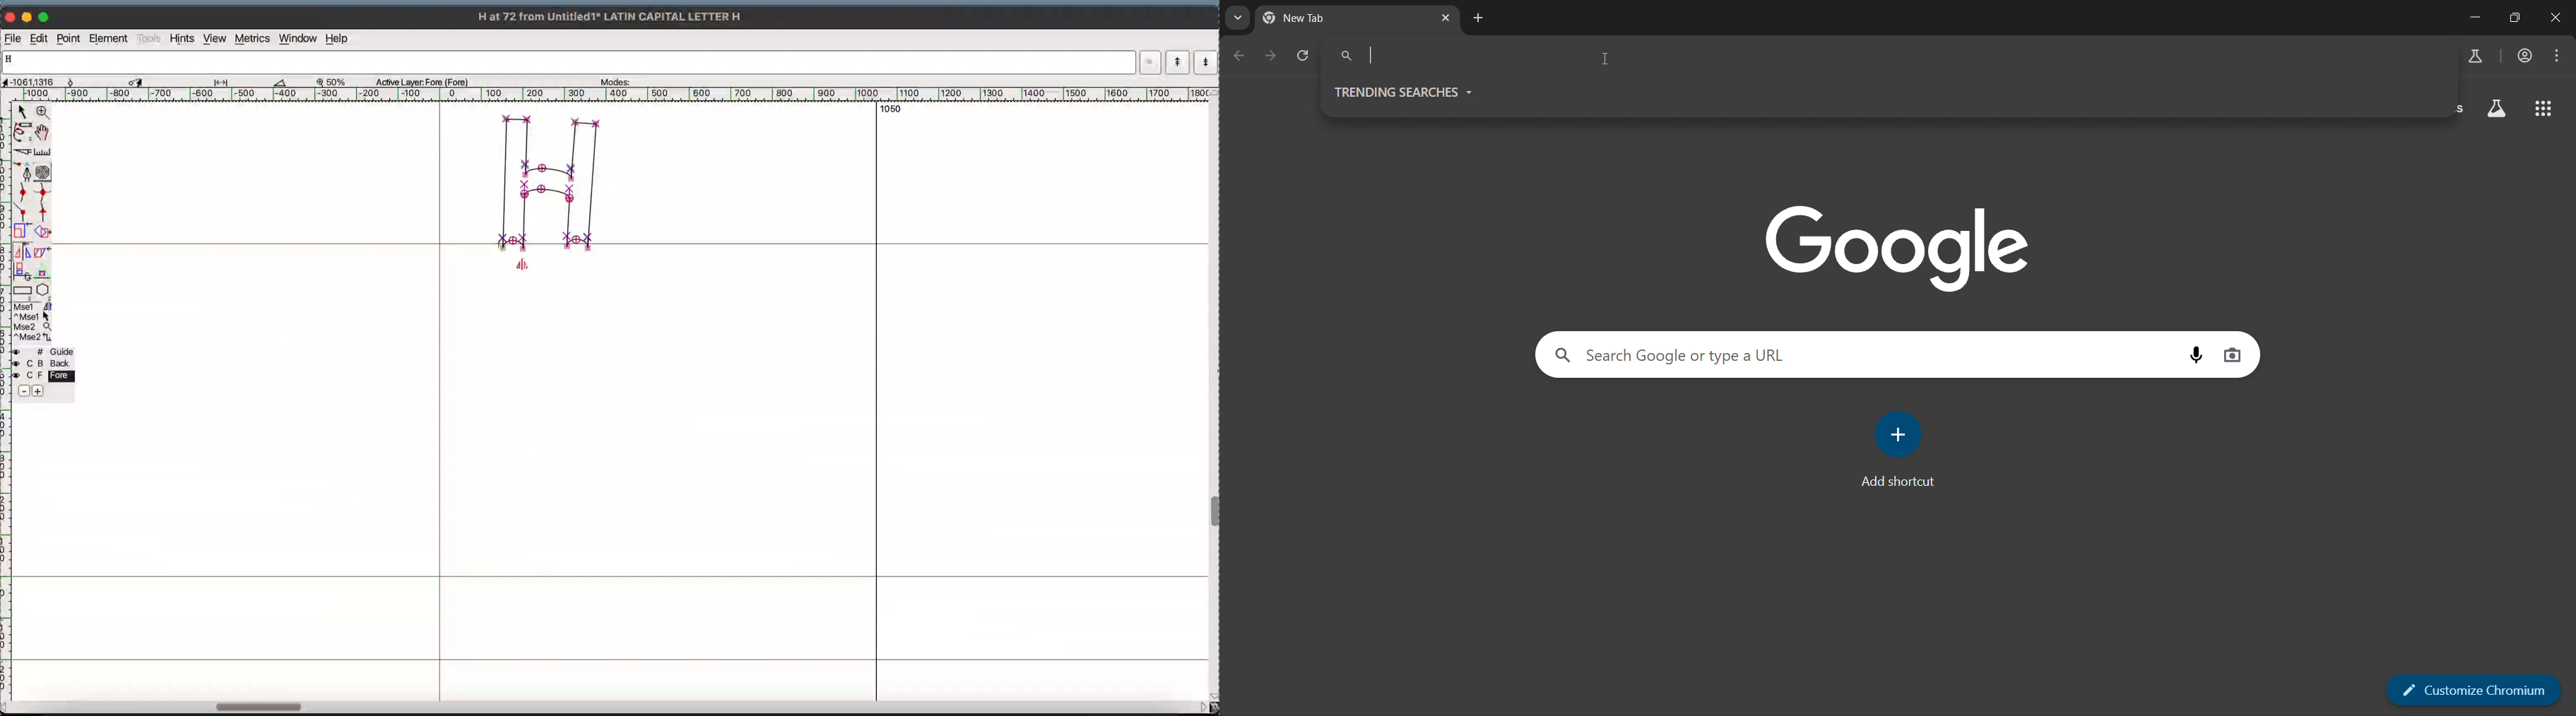 The height and width of the screenshot is (728, 2576). What do you see at coordinates (2471, 689) in the screenshot?
I see `customize chromium` at bounding box center [2471, 689].